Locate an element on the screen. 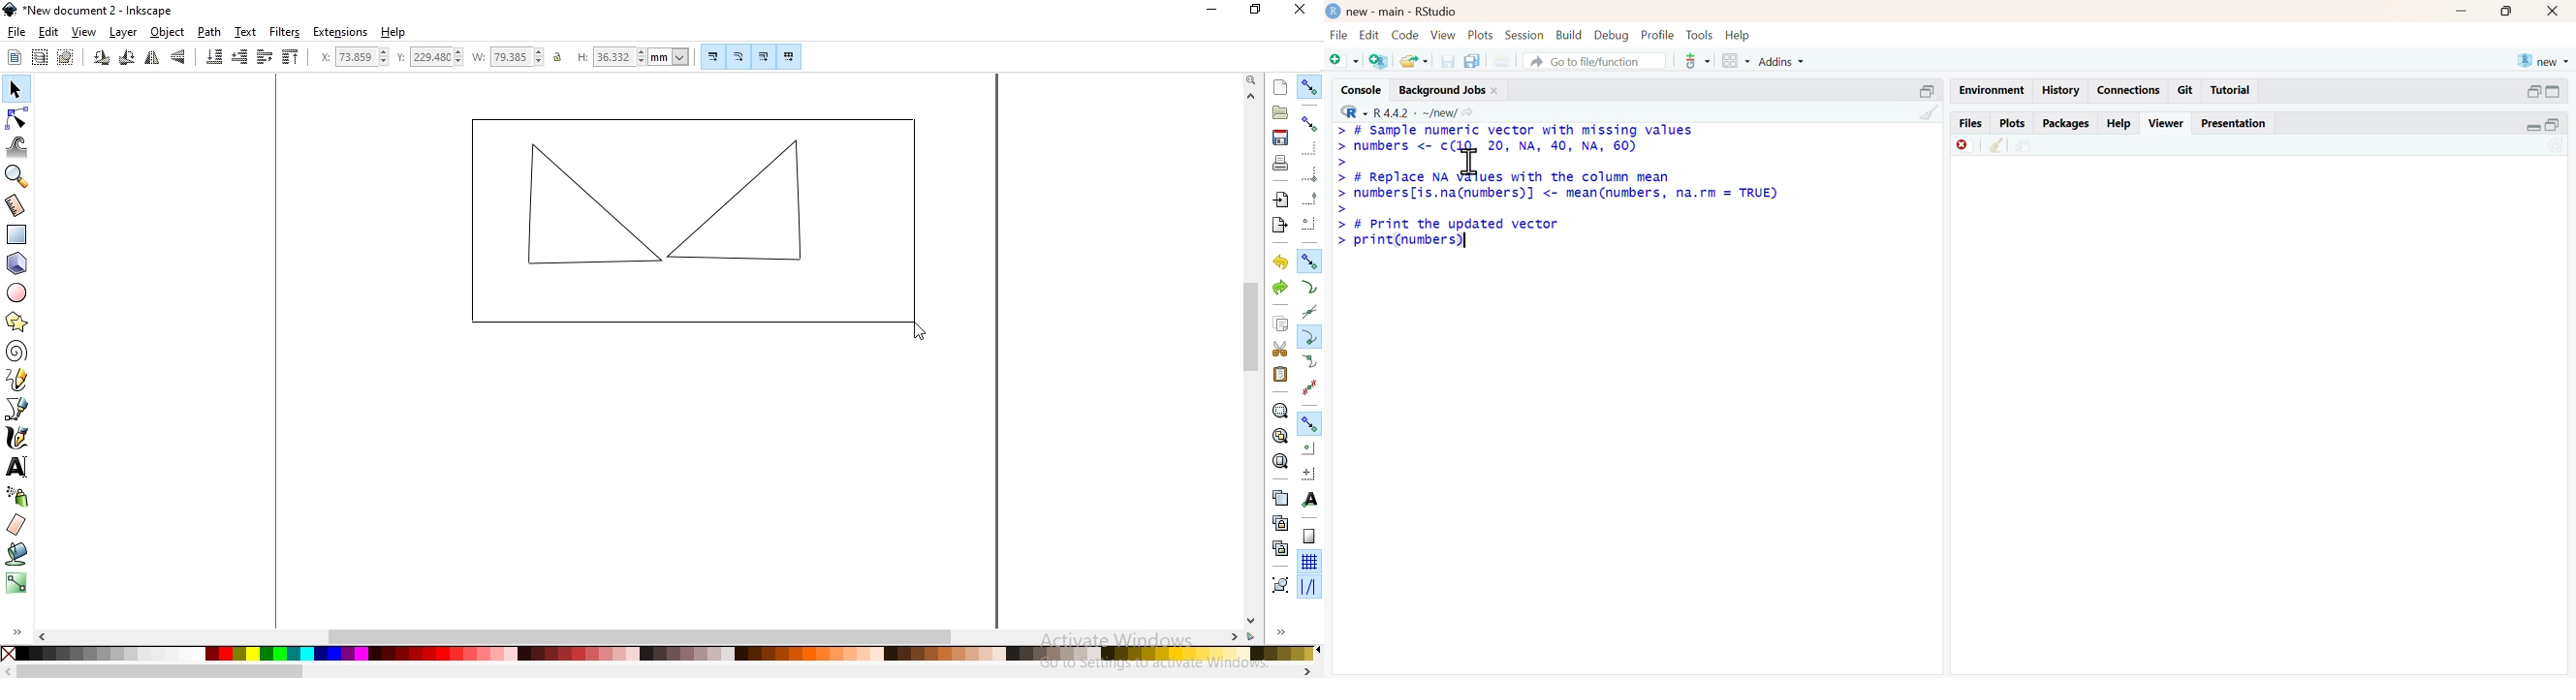 This screenshot has width=2576, height=700. sync is located at coordinates (2556, 146).